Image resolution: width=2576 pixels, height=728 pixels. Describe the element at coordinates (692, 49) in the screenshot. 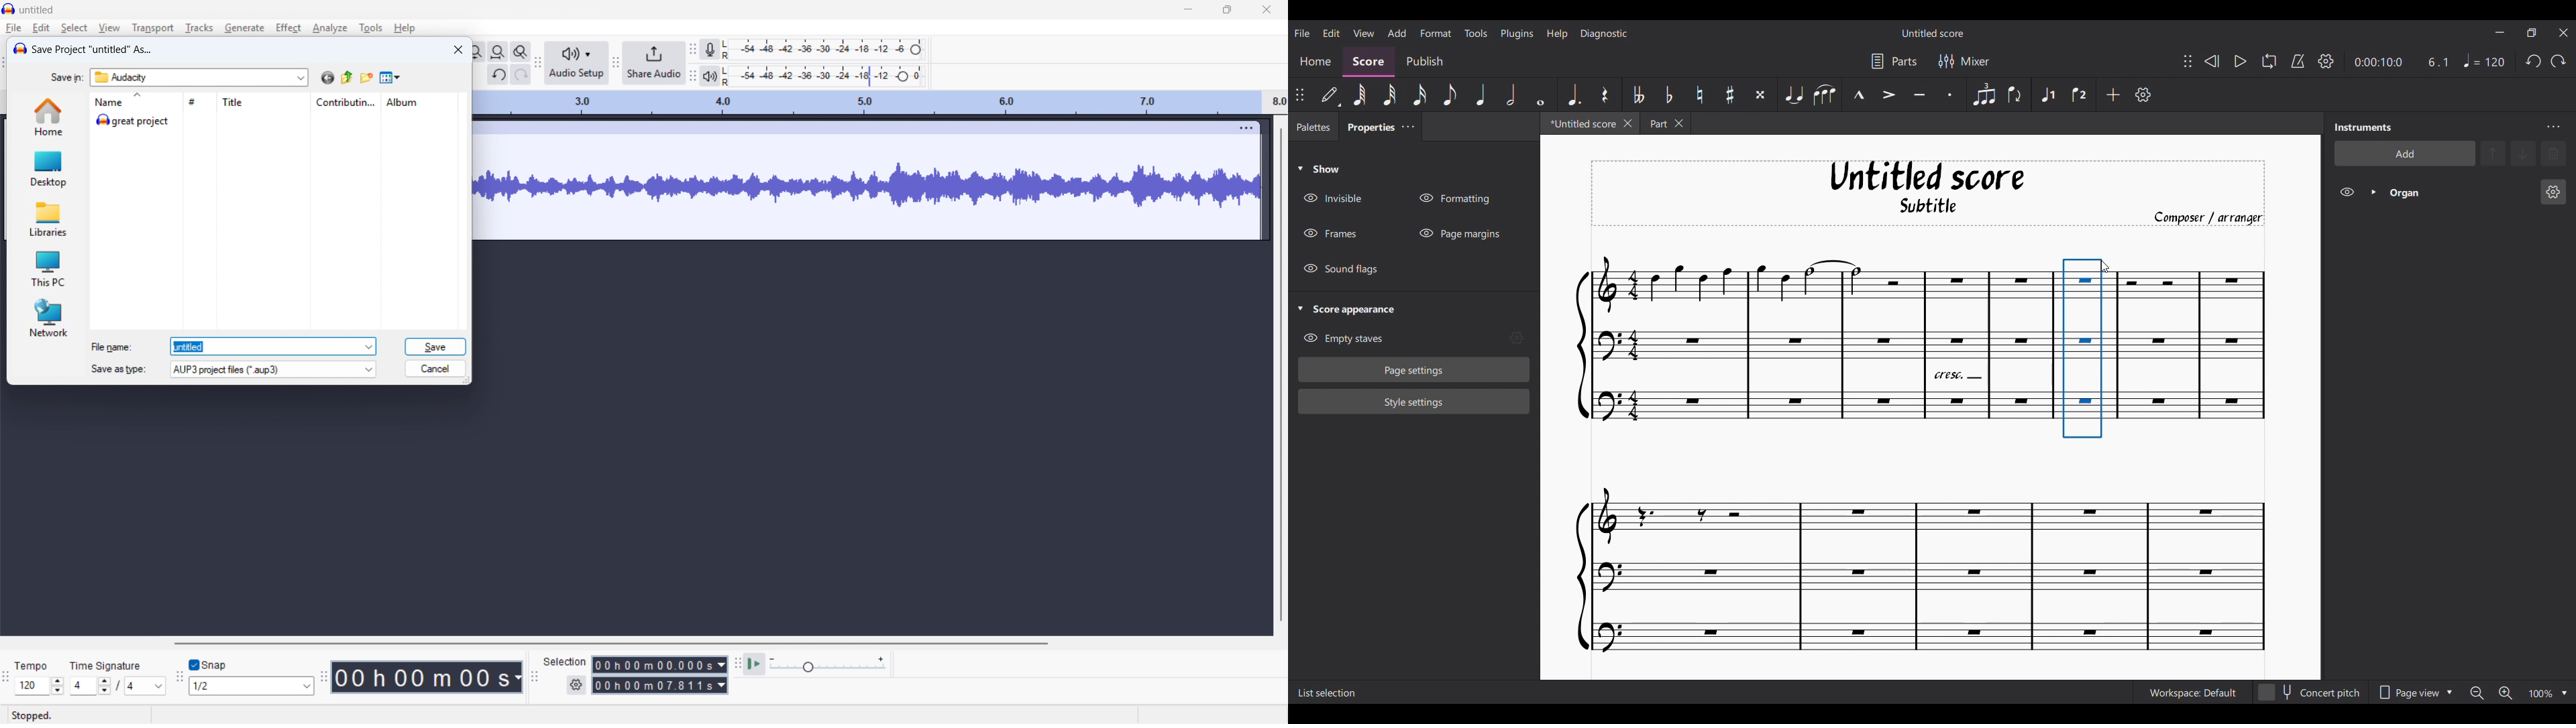

I see `recording metre toolbar` at that location.